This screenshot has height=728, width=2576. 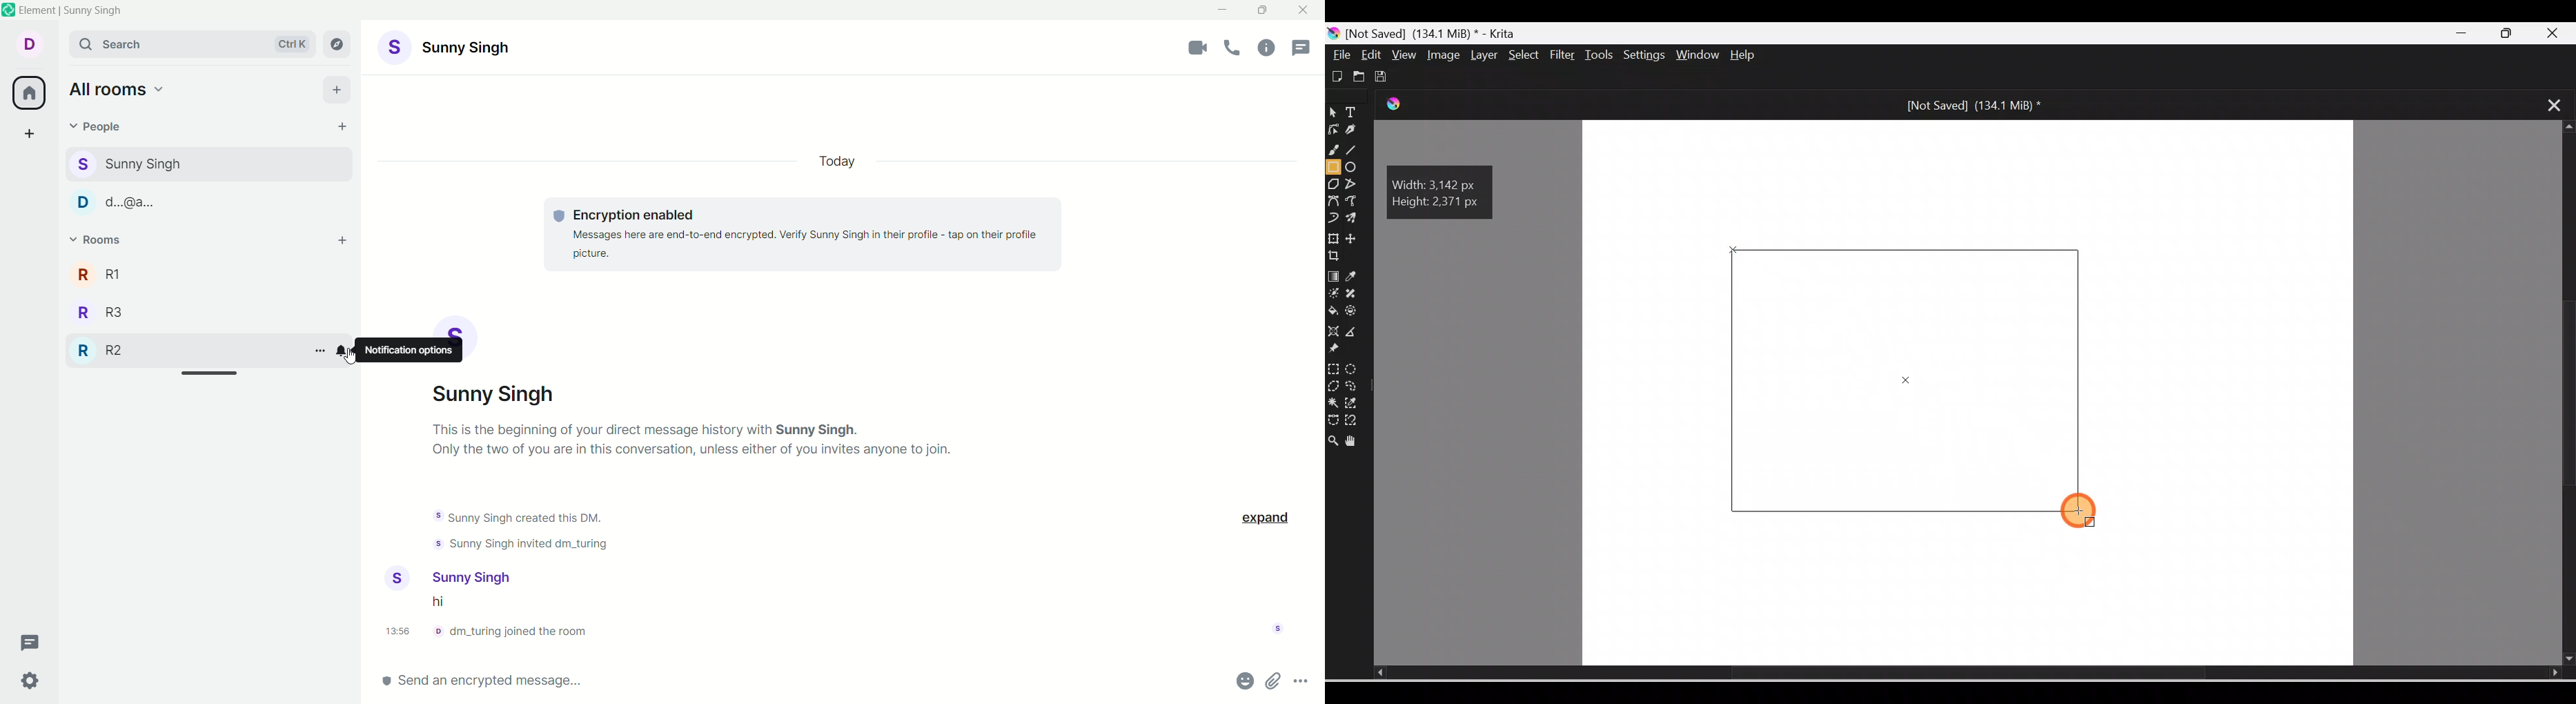 What do you see at coordinates (1304, 43) in the screenshot?
I see `threads` at bounding box center [1304, 43].